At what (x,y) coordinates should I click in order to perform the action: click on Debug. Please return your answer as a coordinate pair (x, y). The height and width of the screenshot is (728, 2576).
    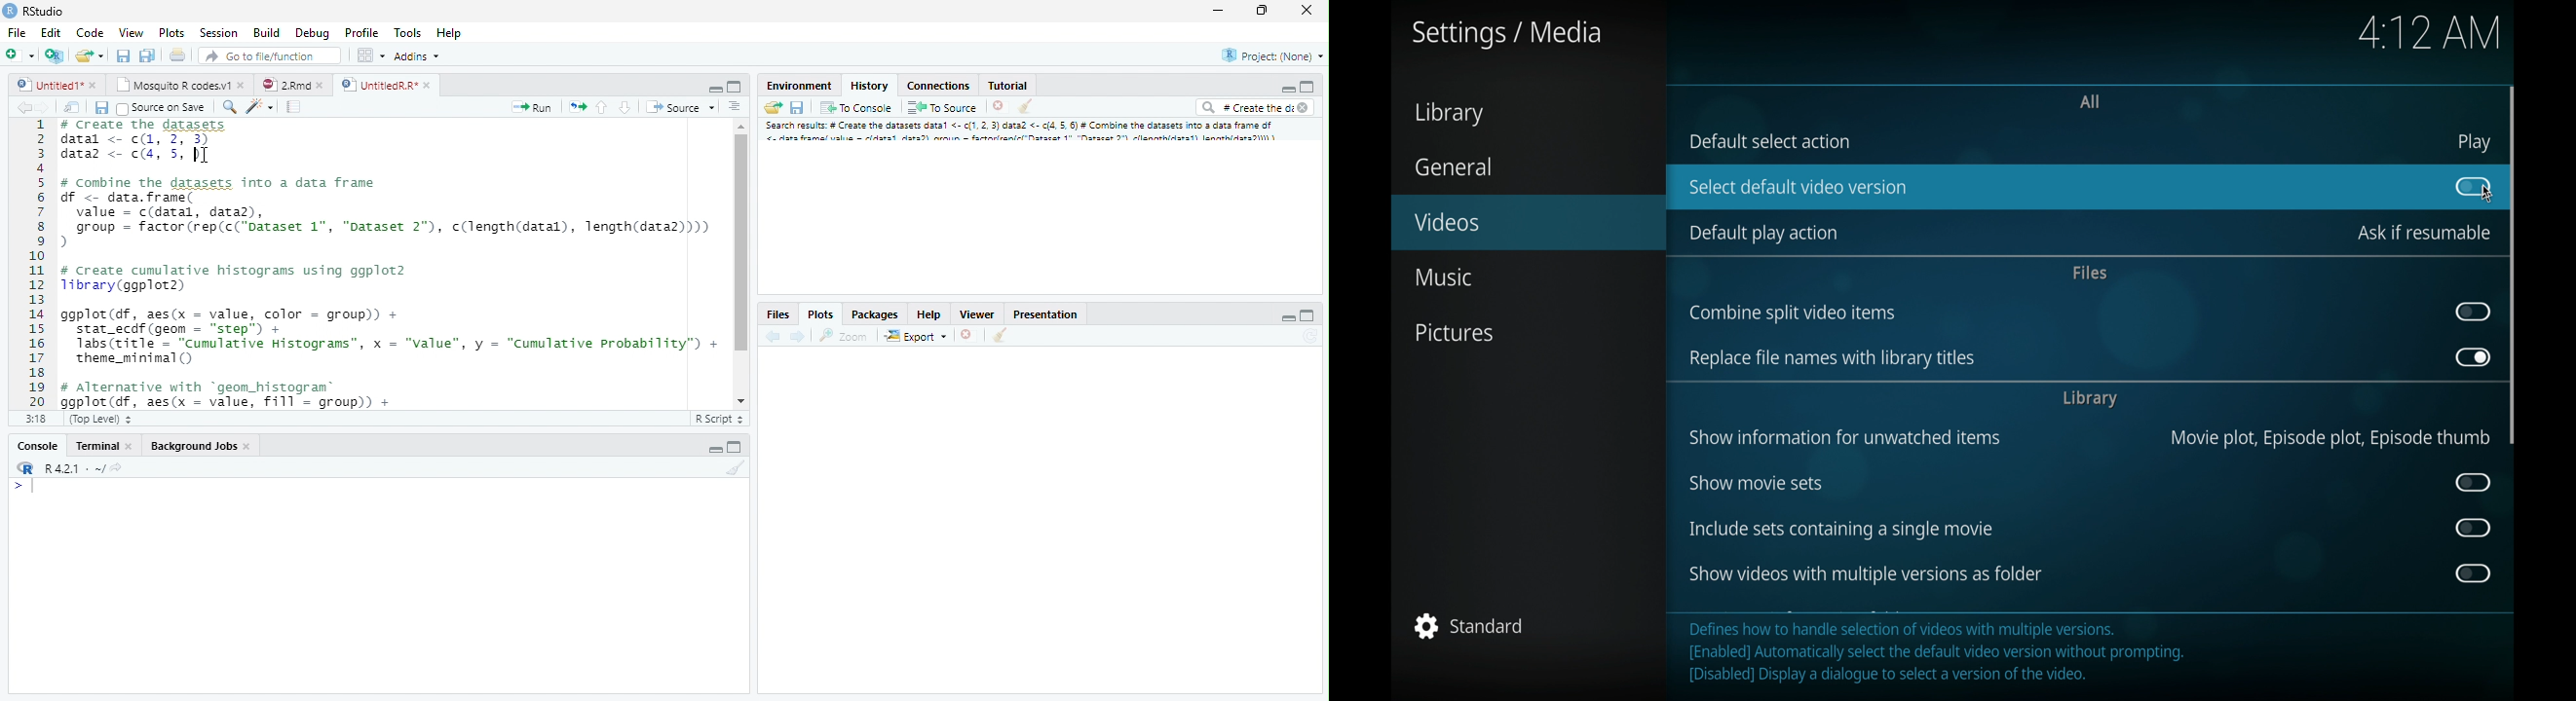
    Looking at the image, I should click on (339, 33).